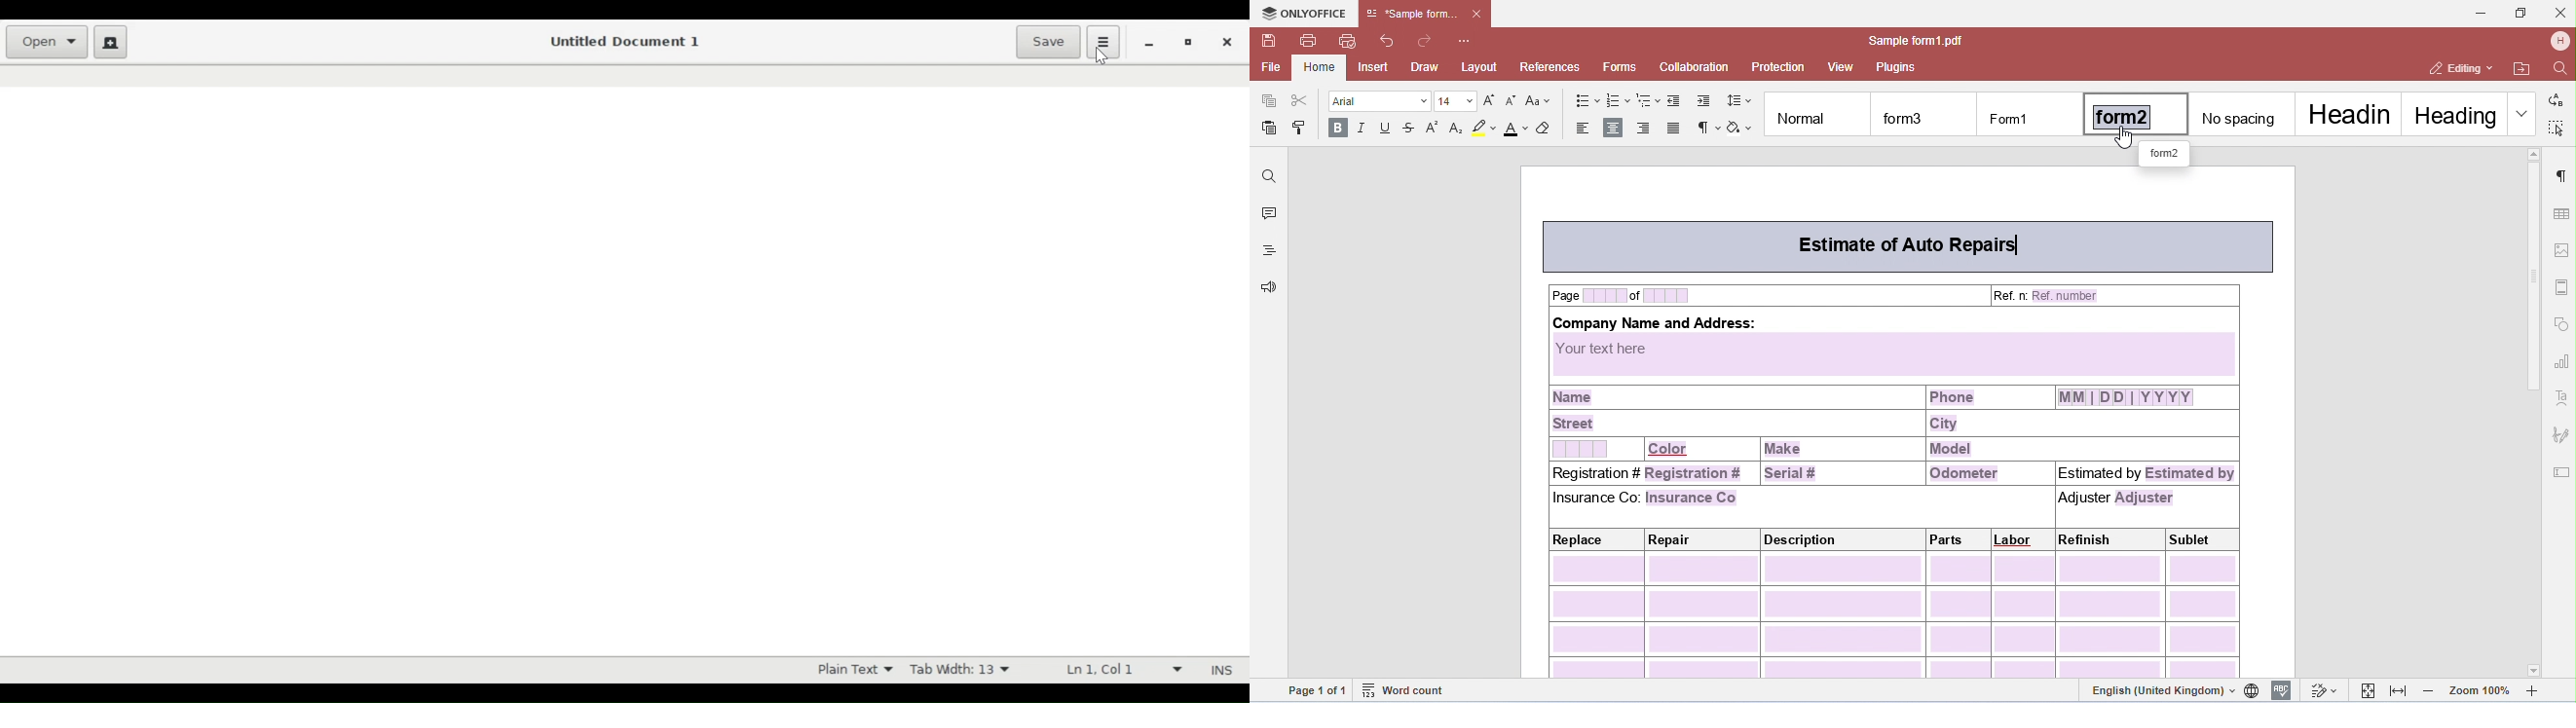 The height and width of the screenshot is (728, 2576). I want to click on Restore, so click(1190, 43).